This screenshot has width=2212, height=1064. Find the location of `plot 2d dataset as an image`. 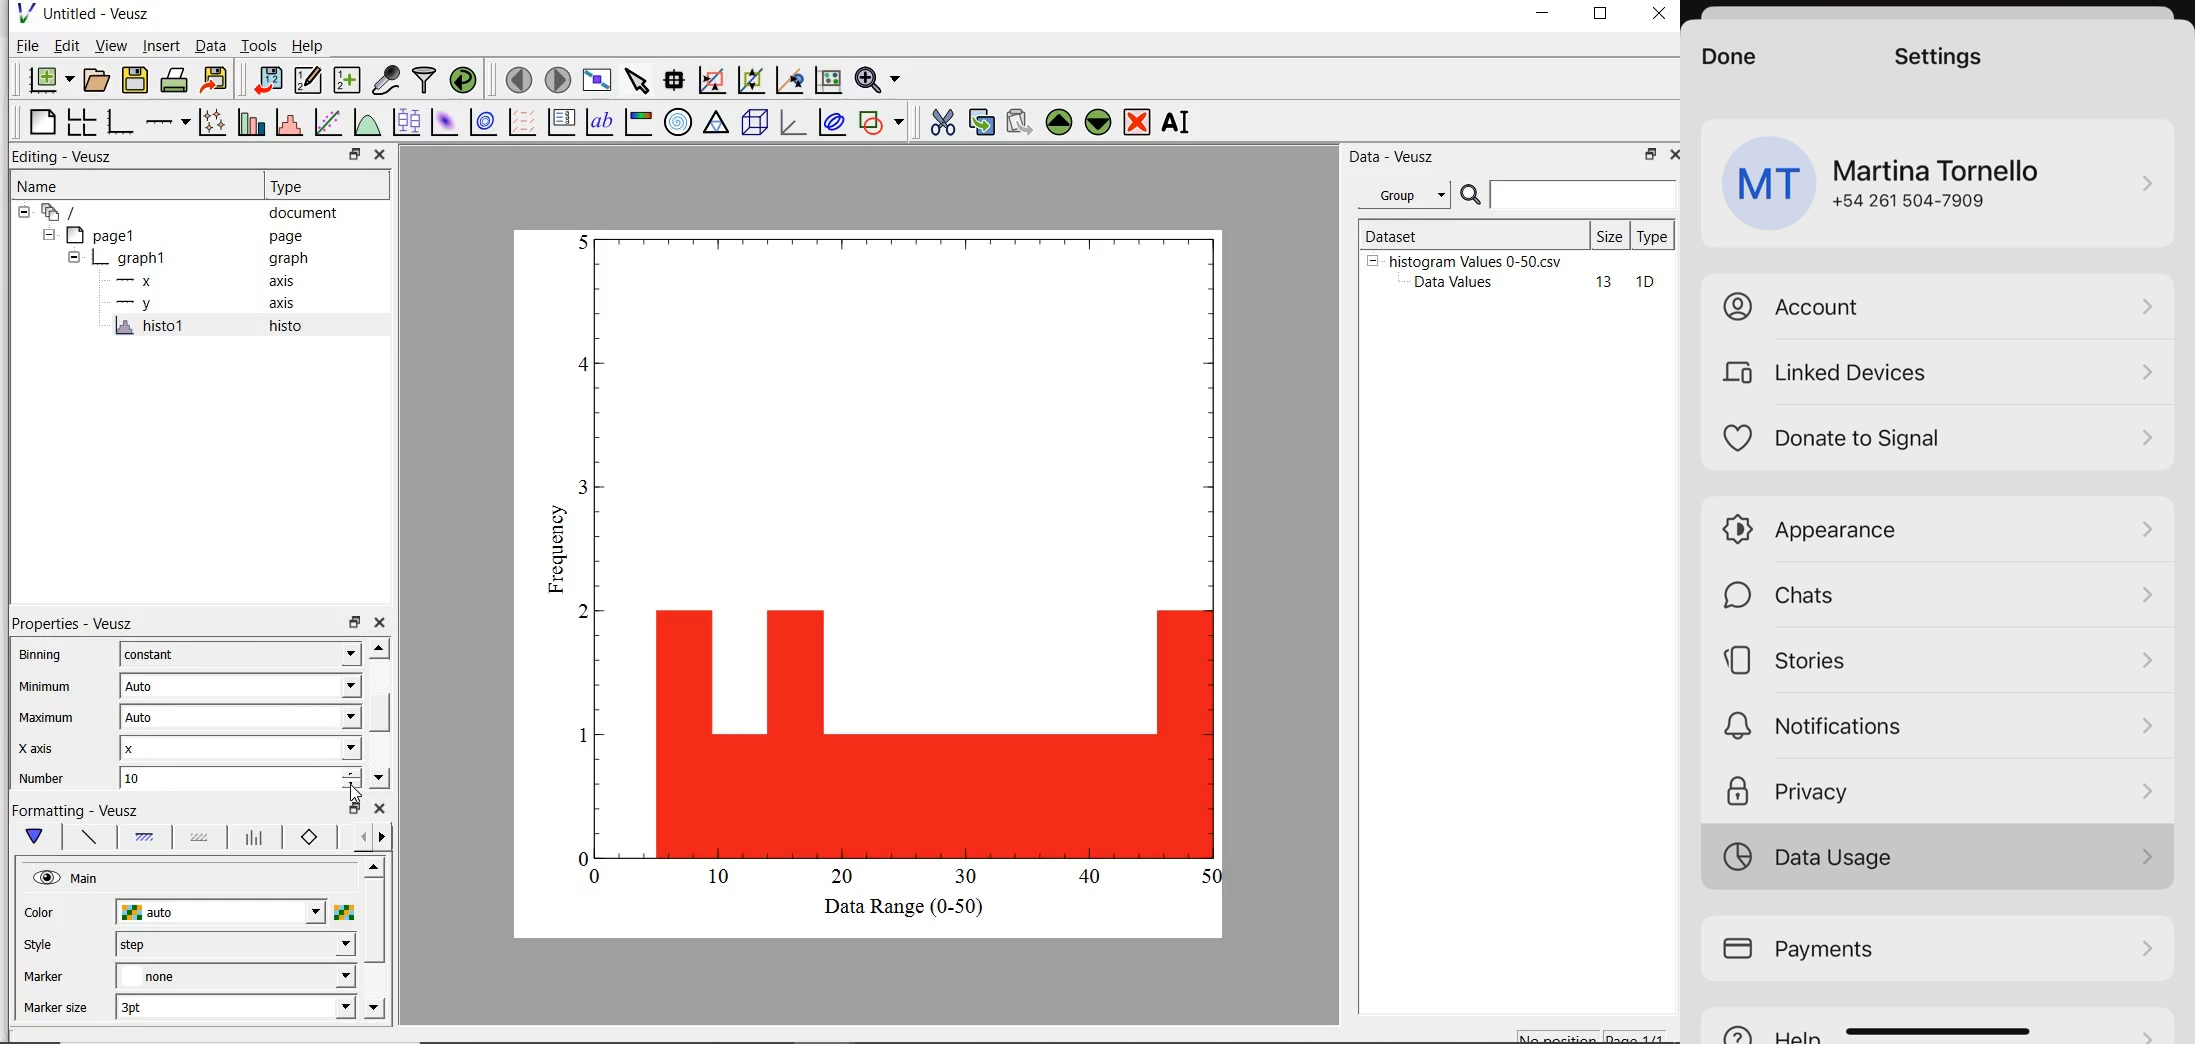

plot 2d dataset as an image is located at coordinates (444, 122).